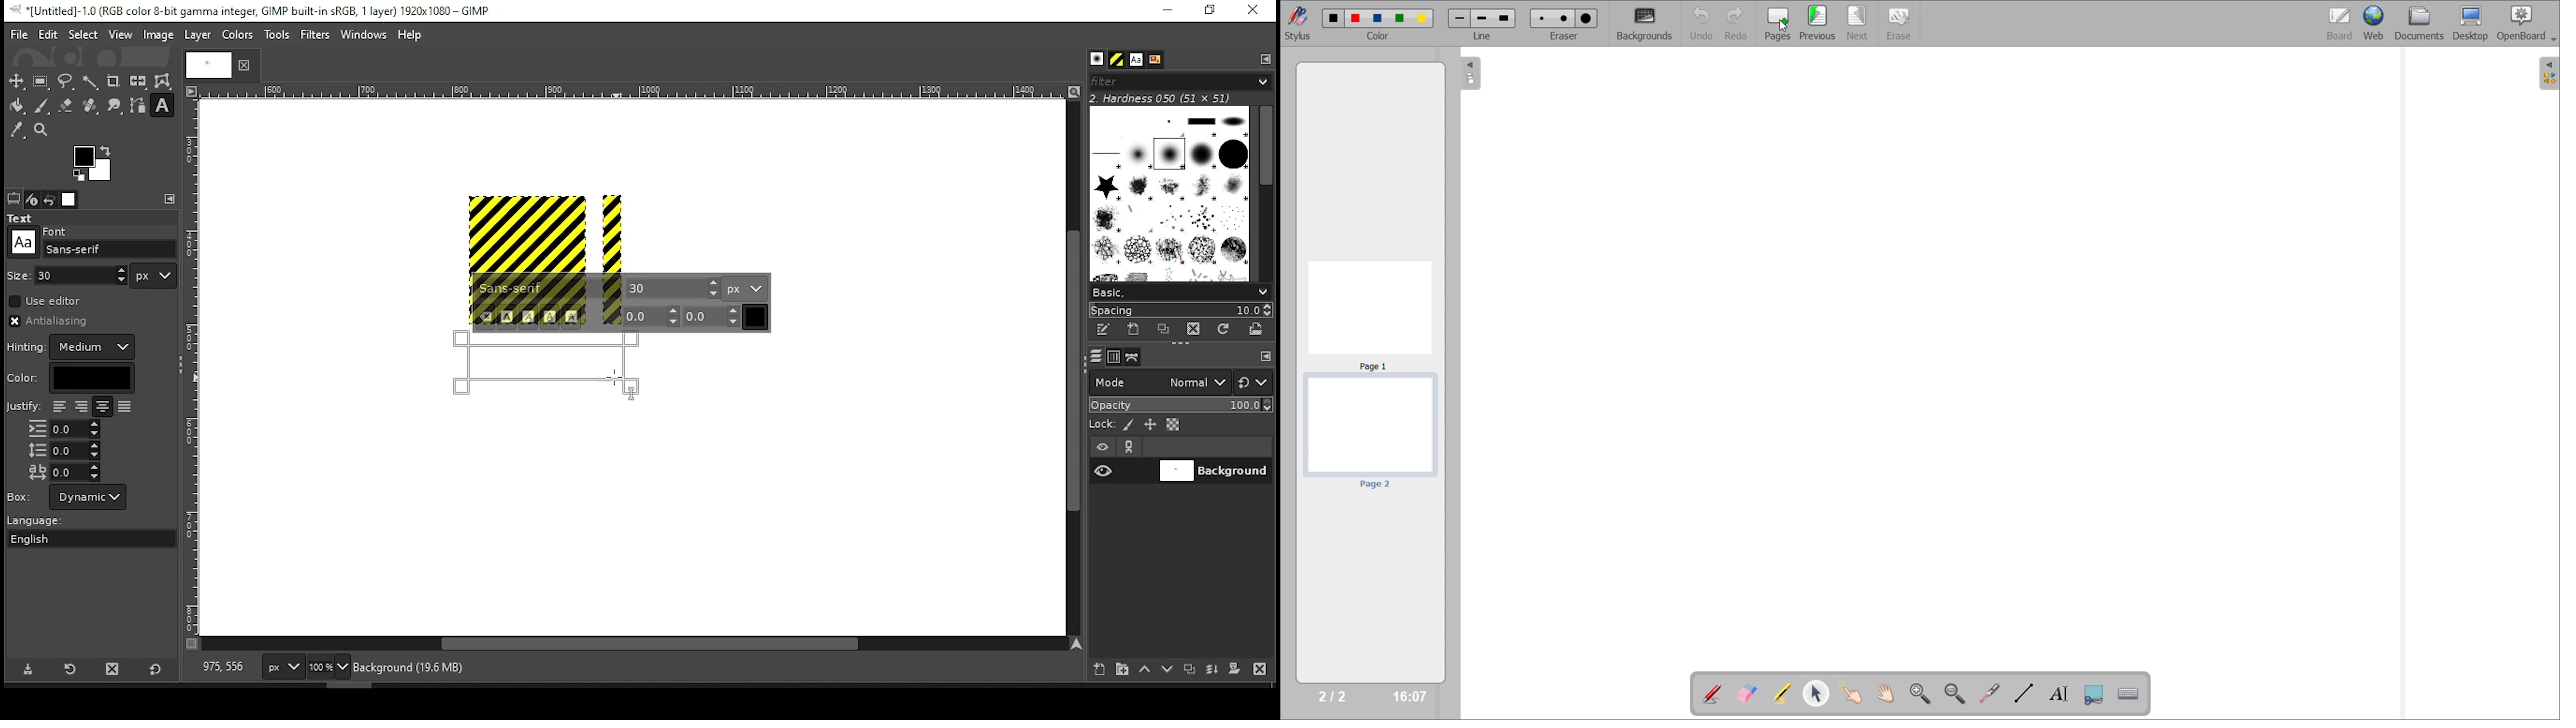 The width and height of the screenshot is (2576, 728). Describe the element at coordinates (1135, 356) in the screenshot. I see `paths` at that location.